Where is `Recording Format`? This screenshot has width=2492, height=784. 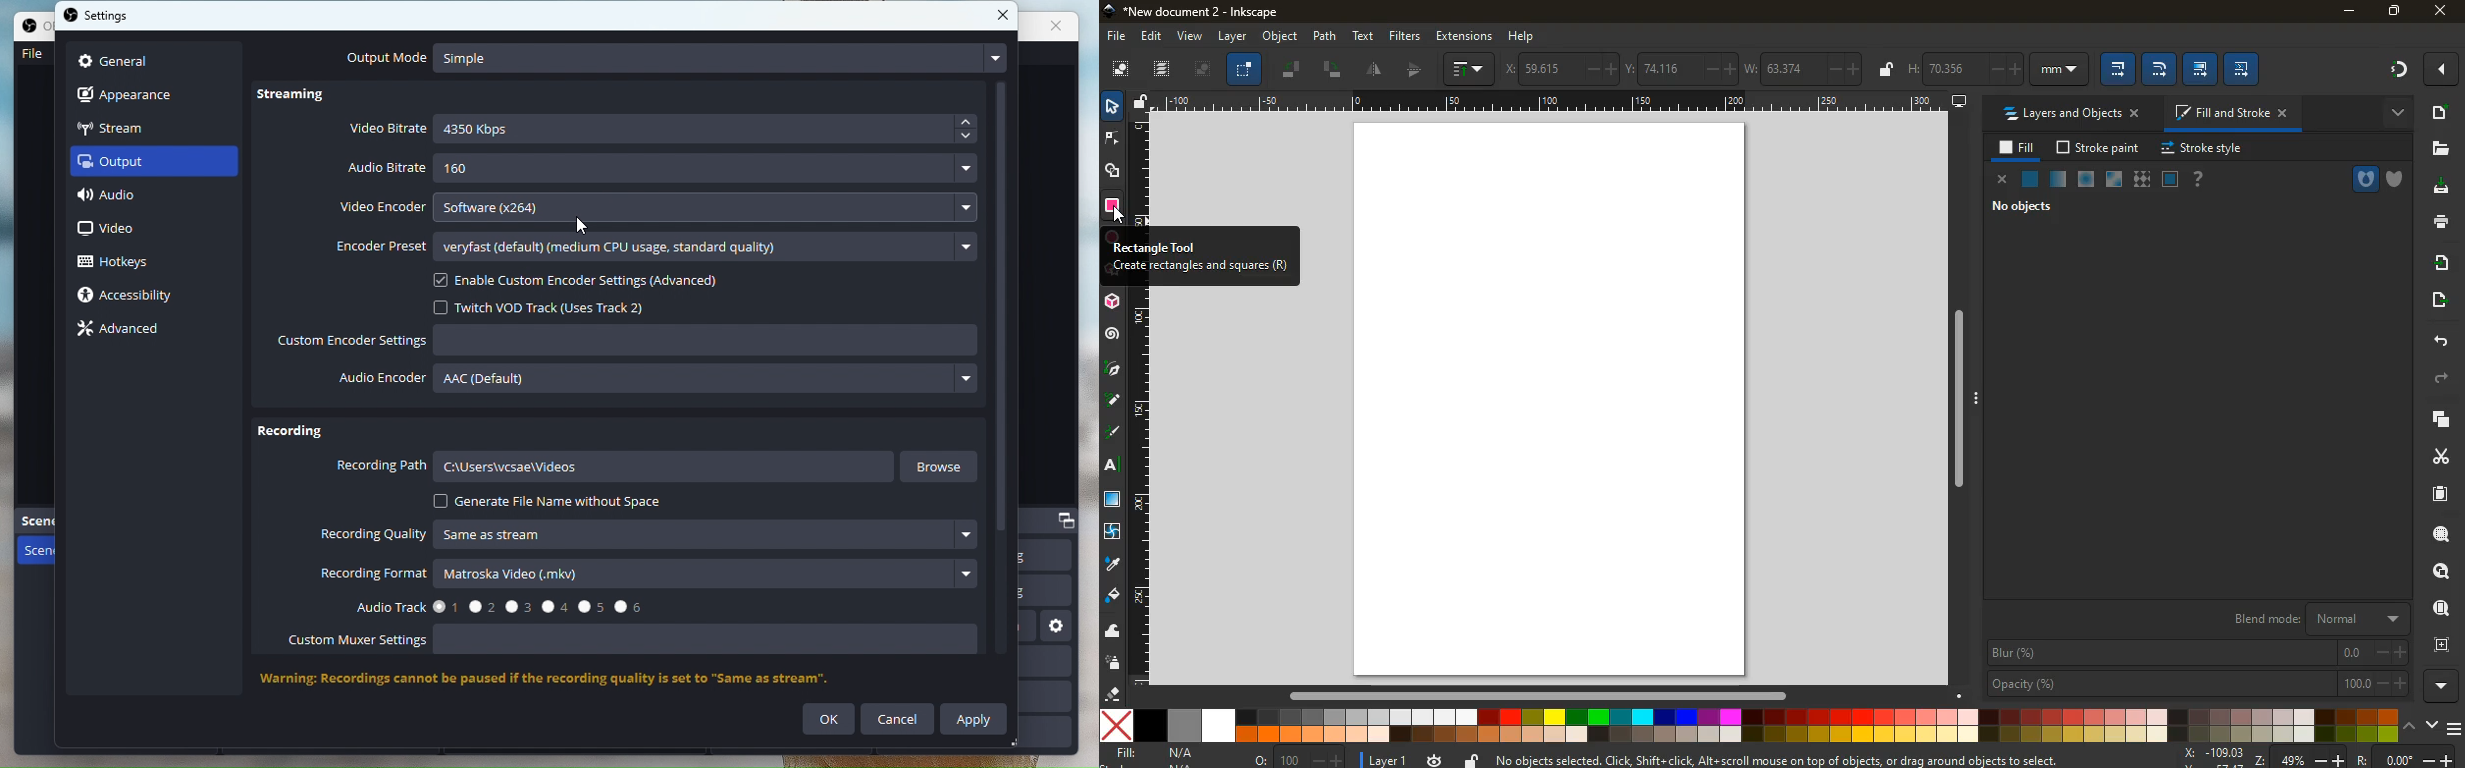
Recording Format is located at coordinates (649, 576).